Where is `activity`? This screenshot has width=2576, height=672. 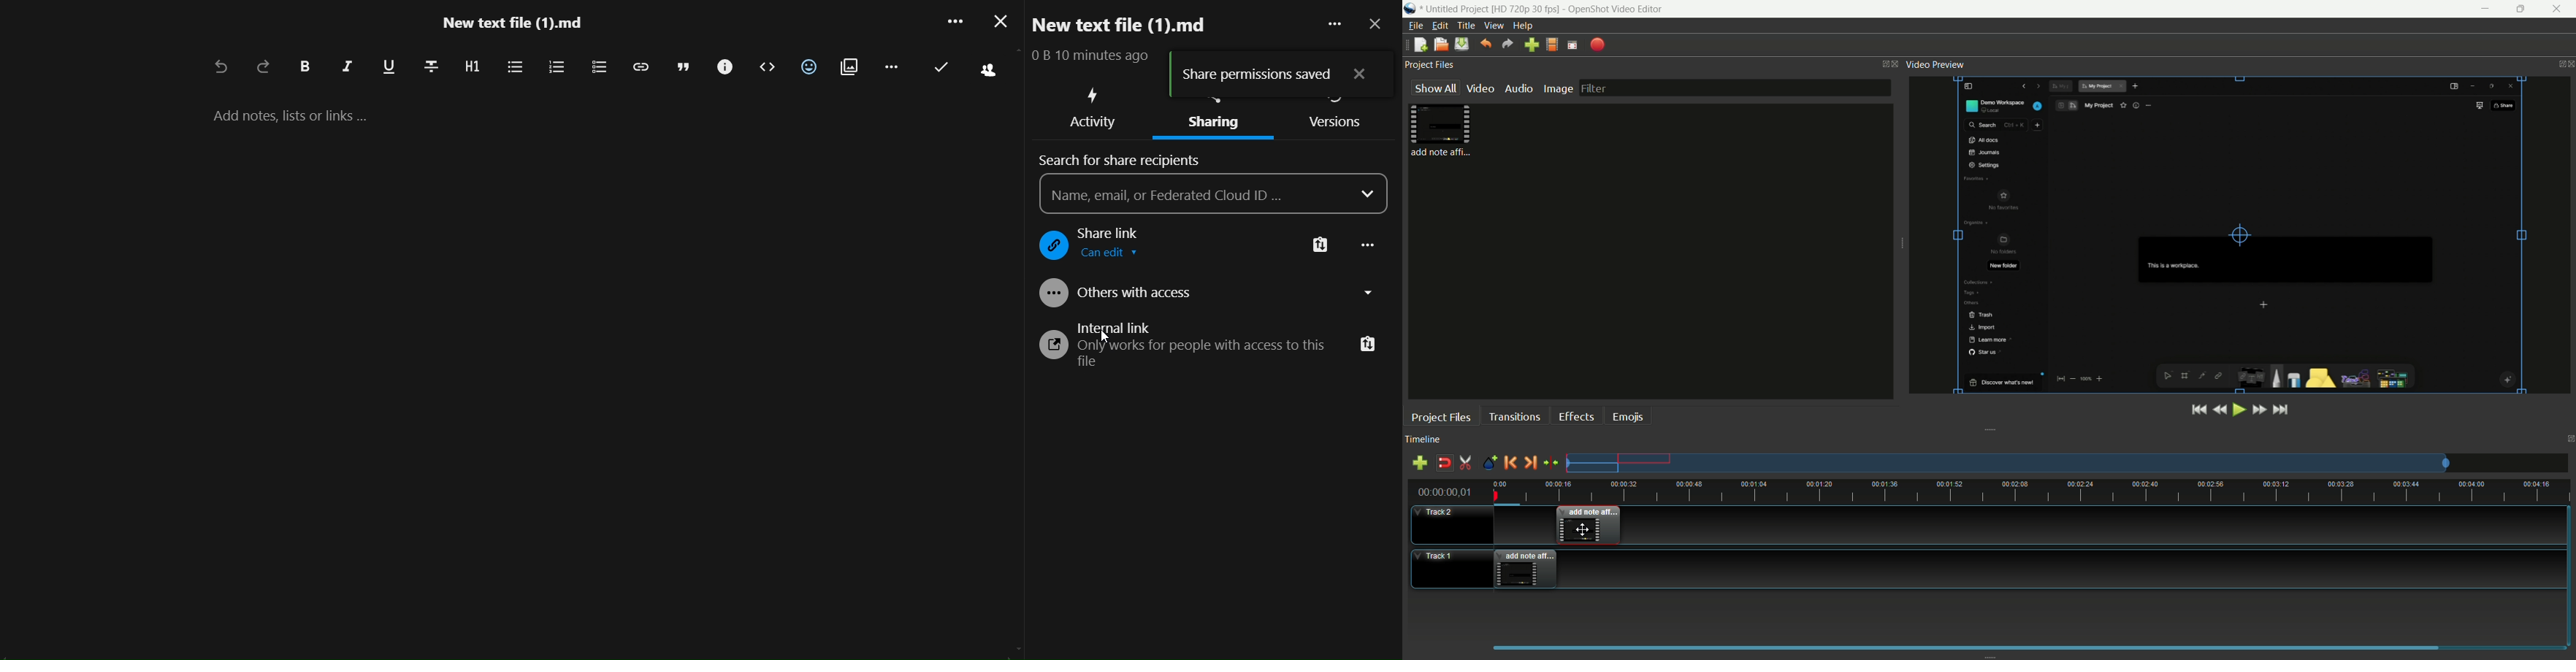
activity is located at coordinates (1085, 124).